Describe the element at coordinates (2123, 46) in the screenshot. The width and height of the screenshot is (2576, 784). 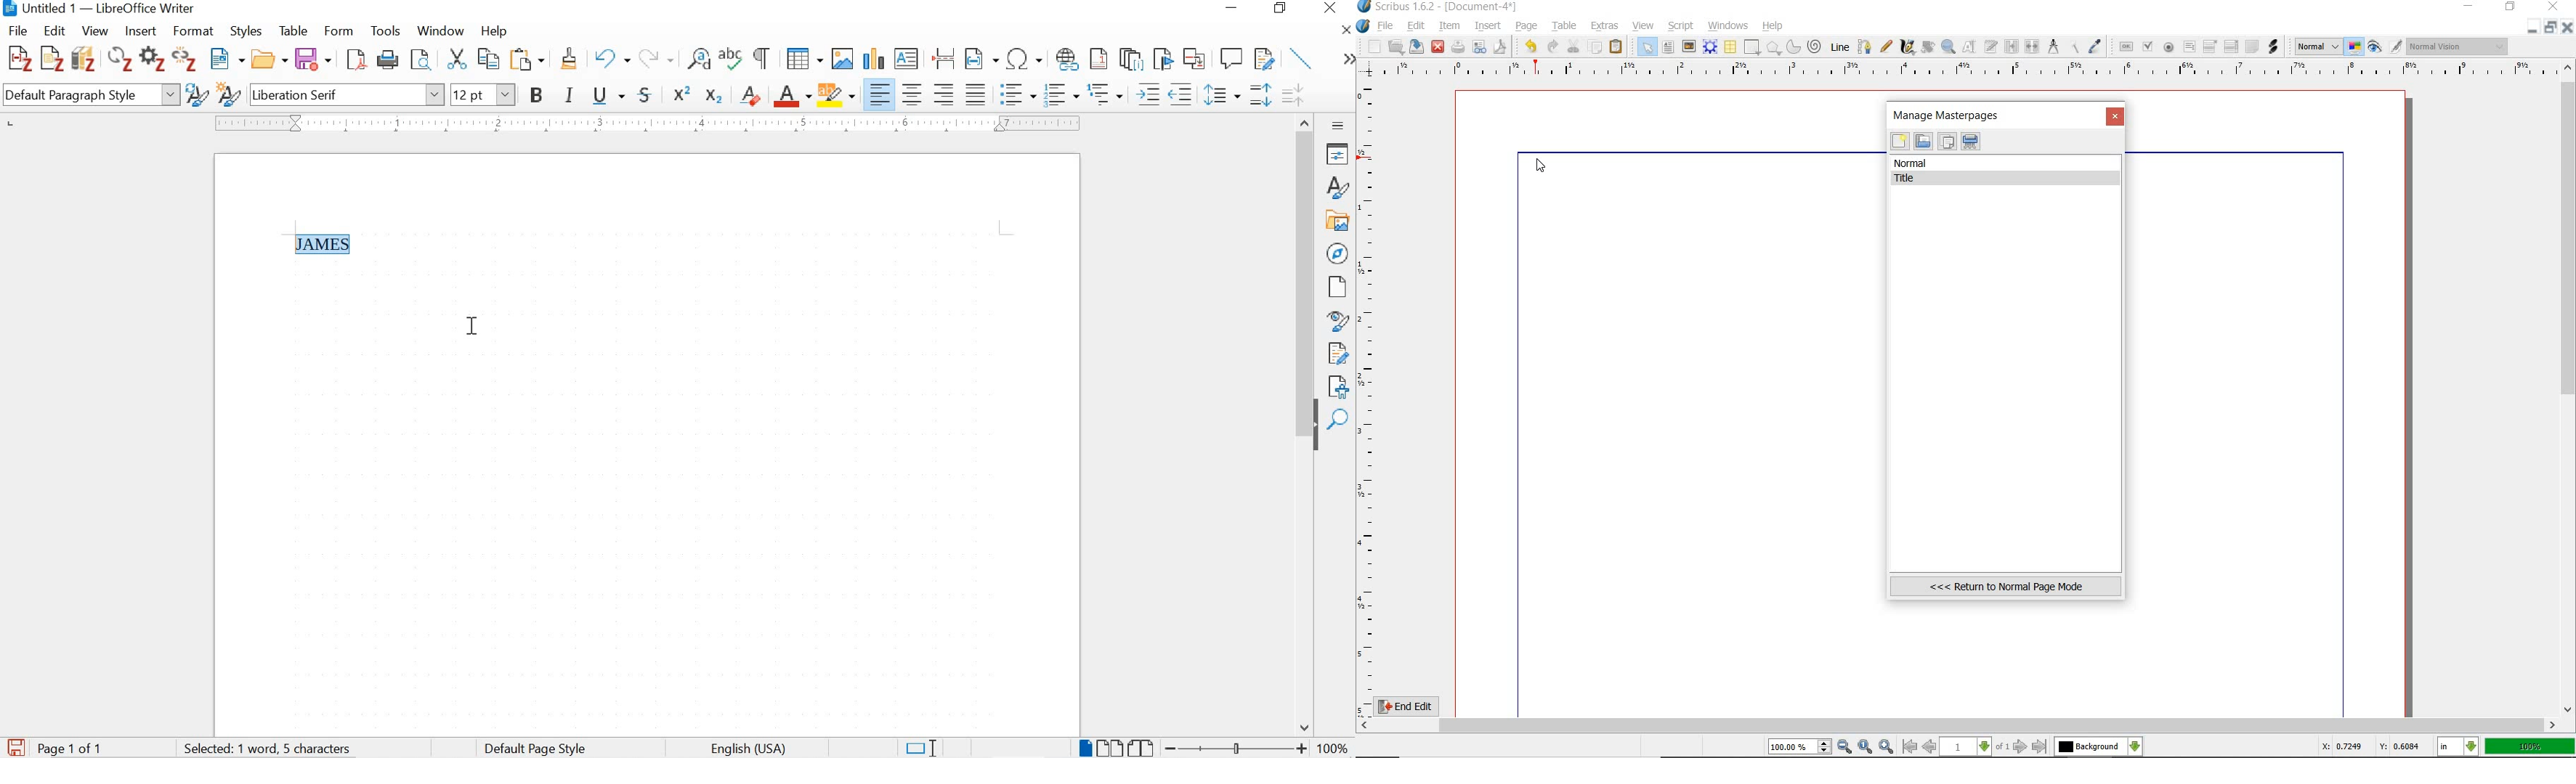
I see `pdf push button` at that location.